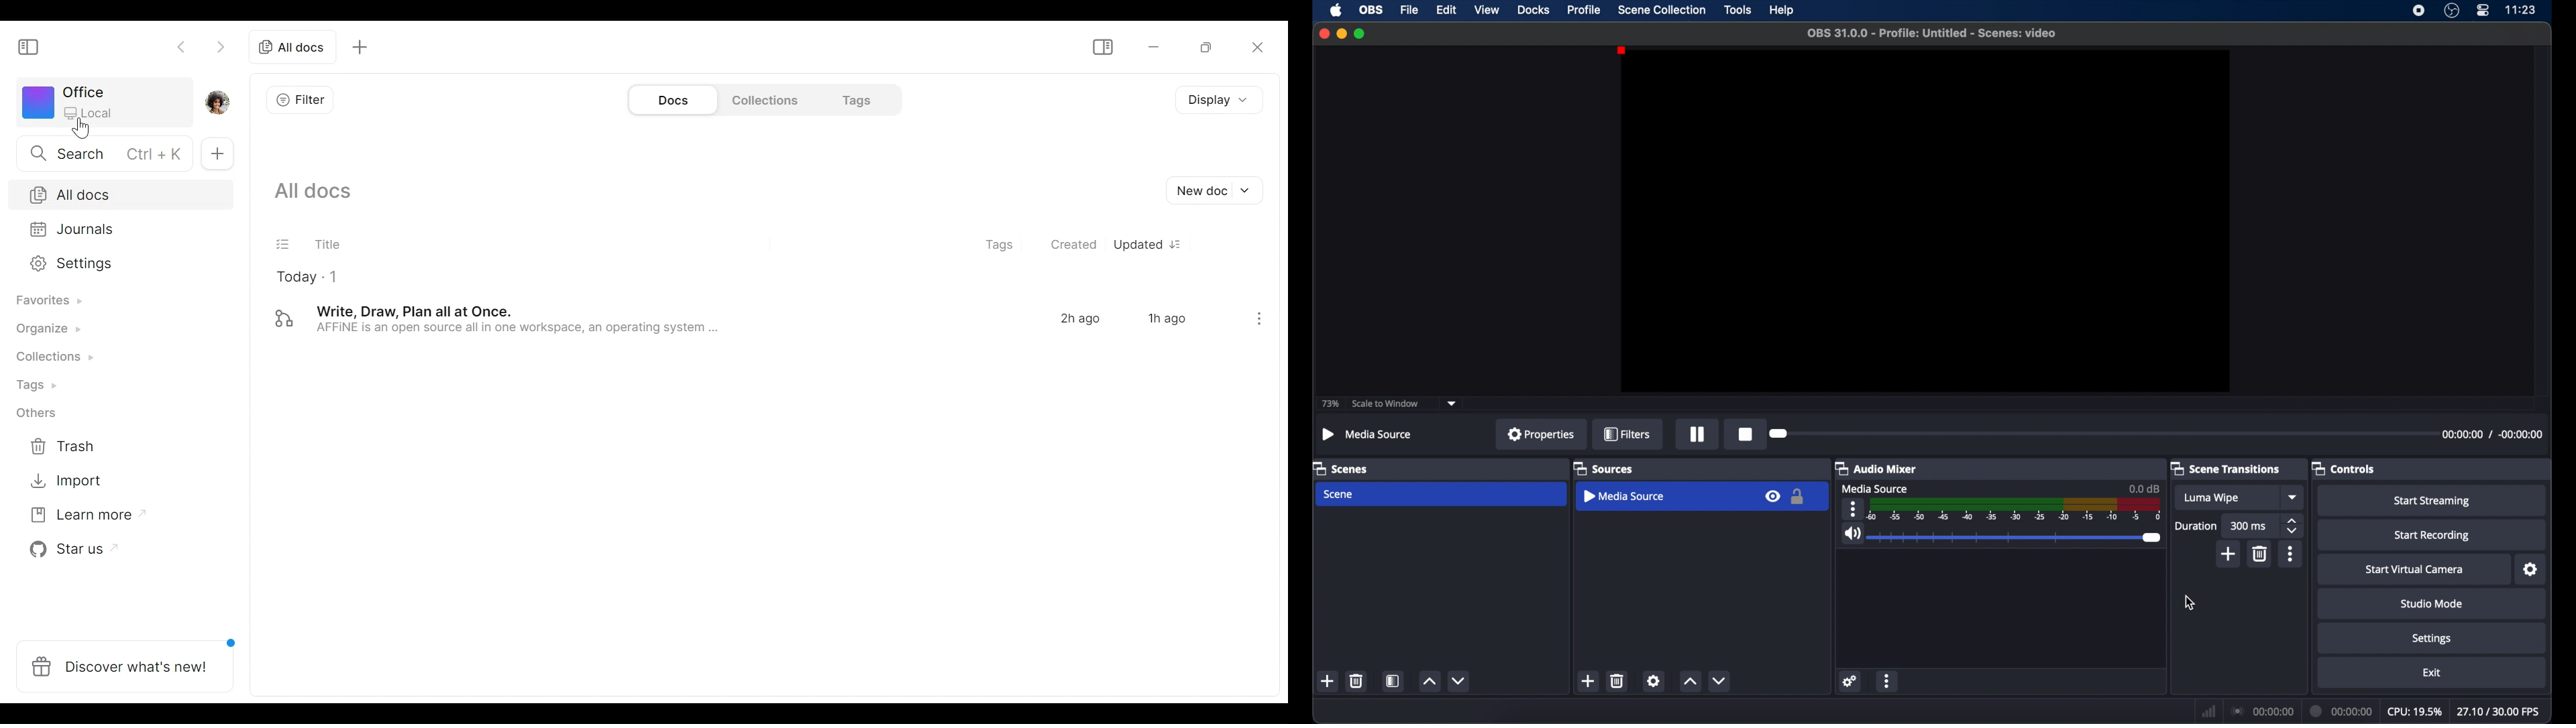 The width and height of the screenshot is (2576, 728). What do you see at coordinates (1487, 9) in the screenshot?
I see `view` at bounding box center [1487, 9].